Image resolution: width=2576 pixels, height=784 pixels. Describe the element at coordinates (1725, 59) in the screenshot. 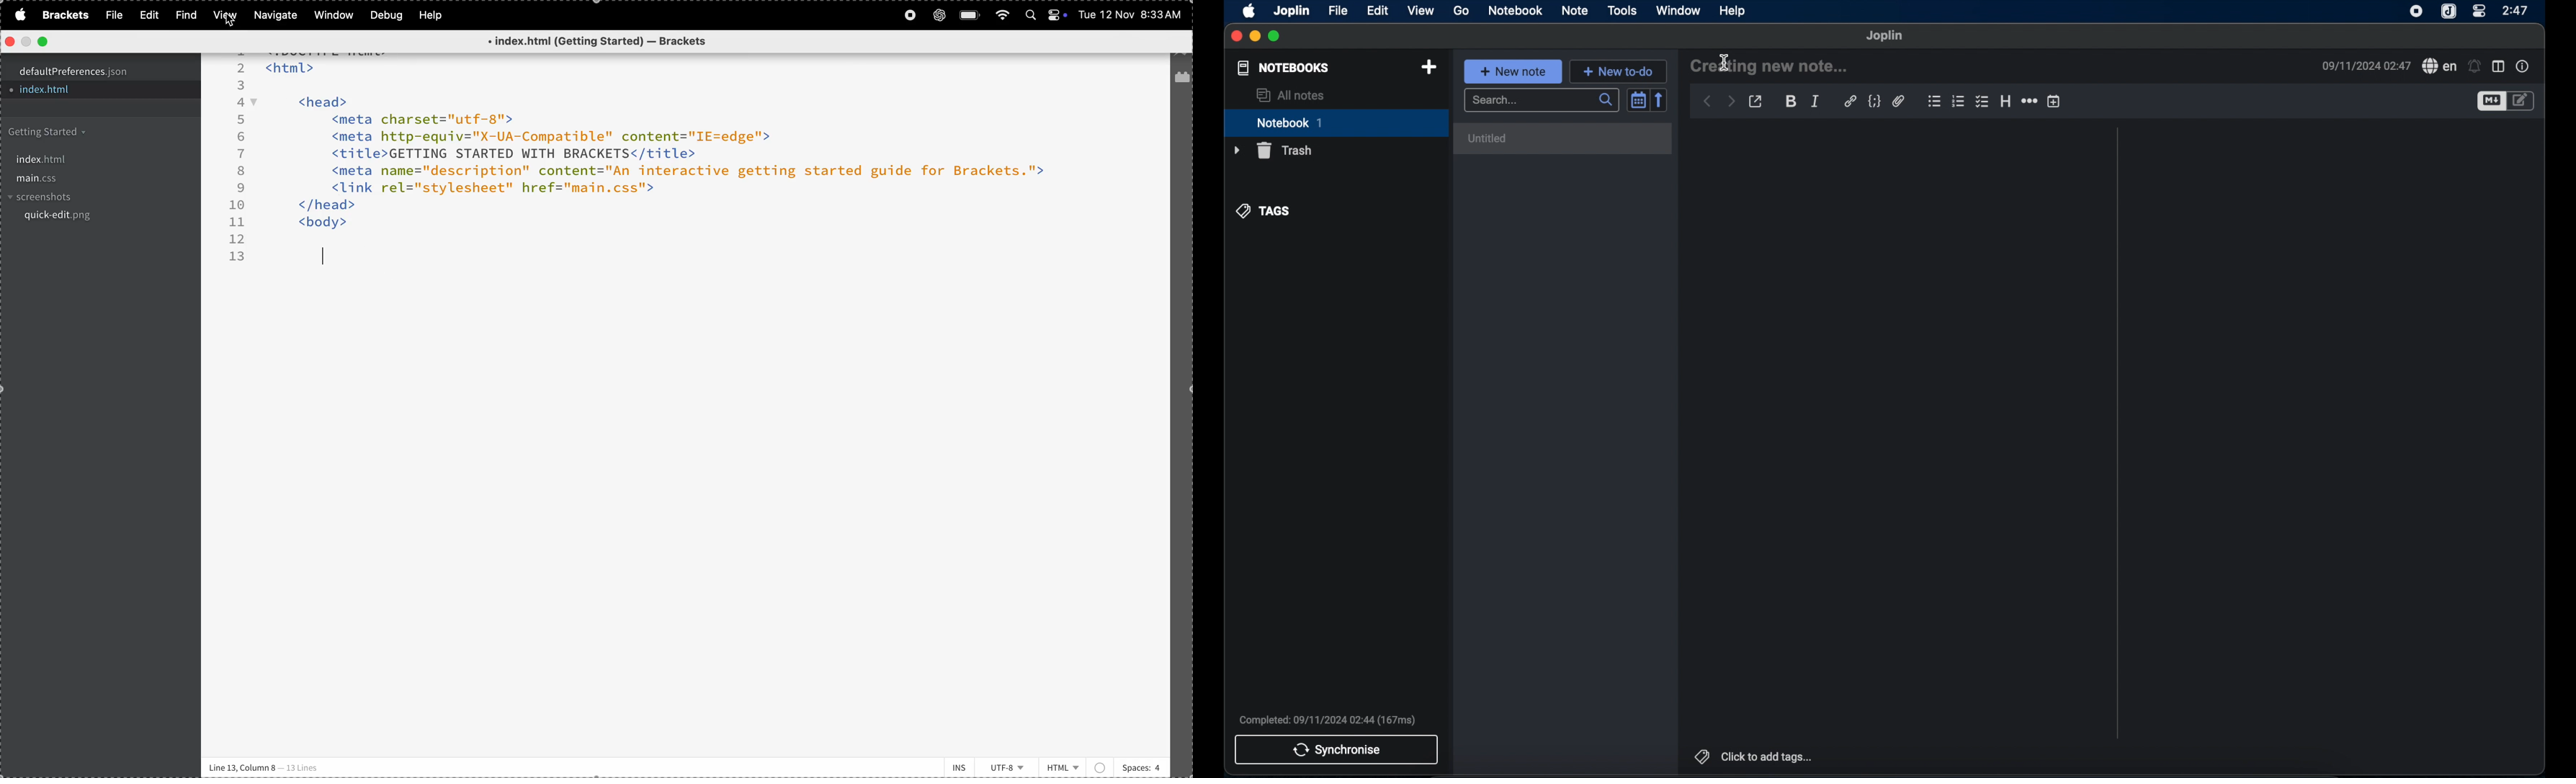

I see `Cursor` at that location.